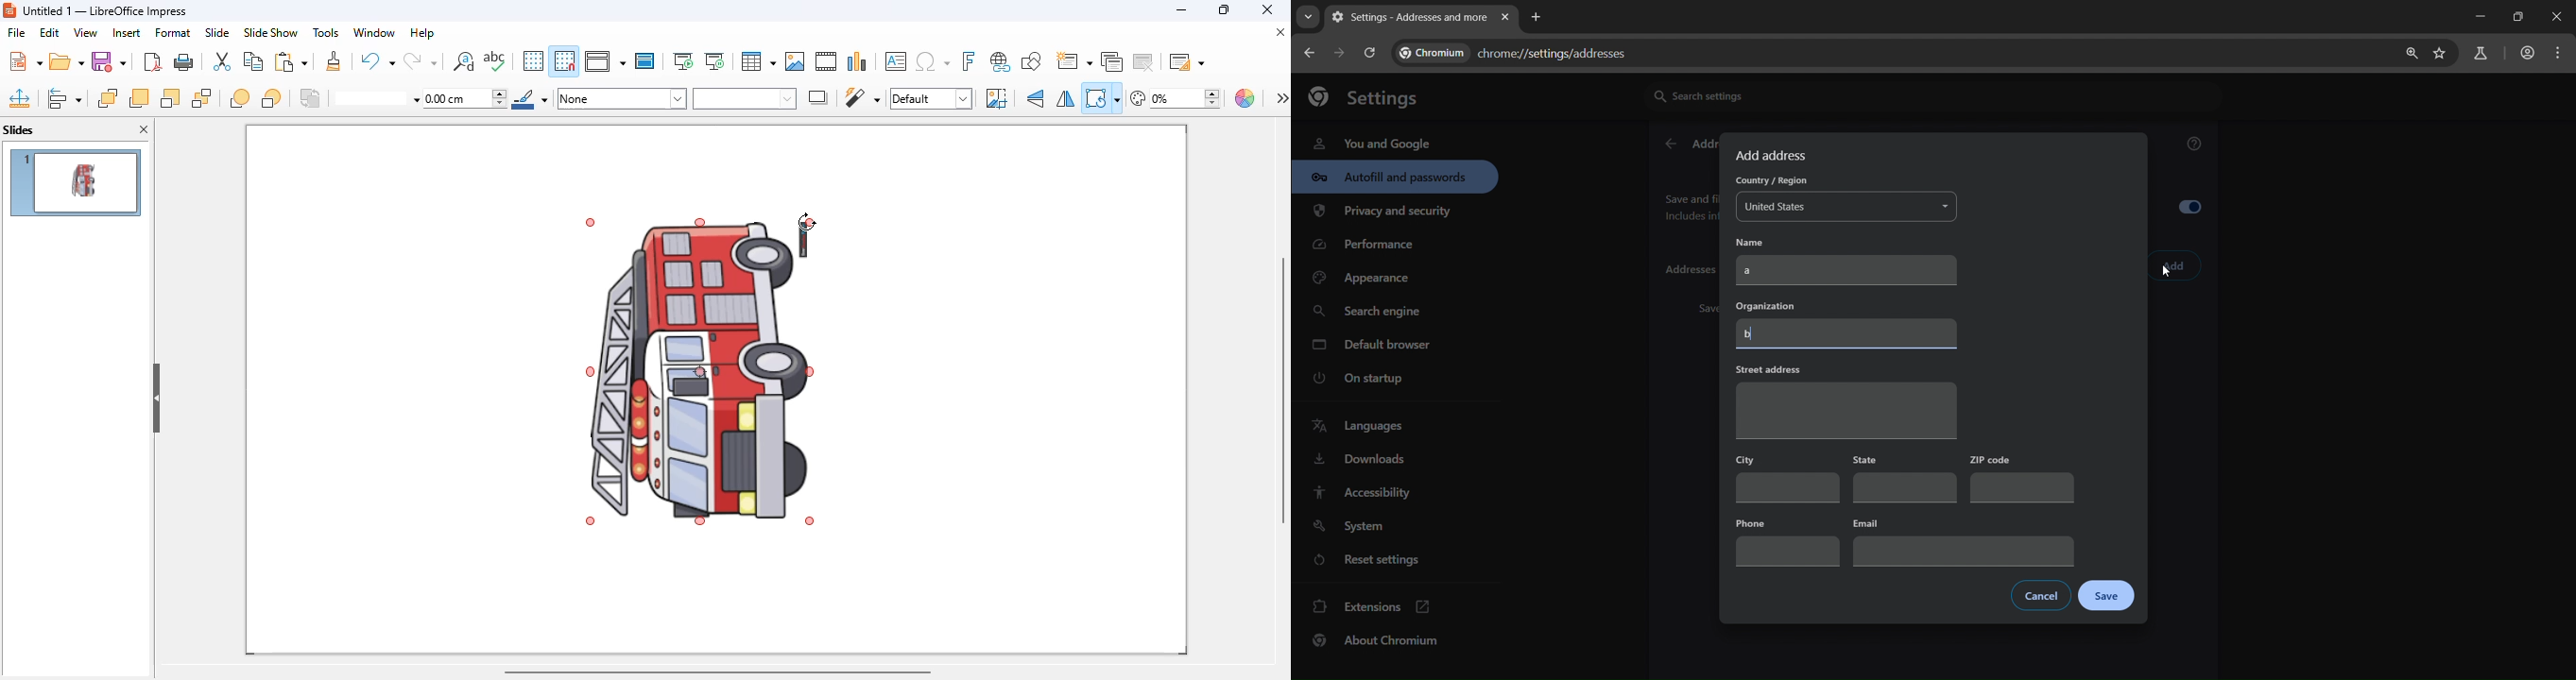 The image size is (2576, 700). What do you see at coordinates (376, 60) in the screenshot?
I see `undo` at bounding box center [376, 60].